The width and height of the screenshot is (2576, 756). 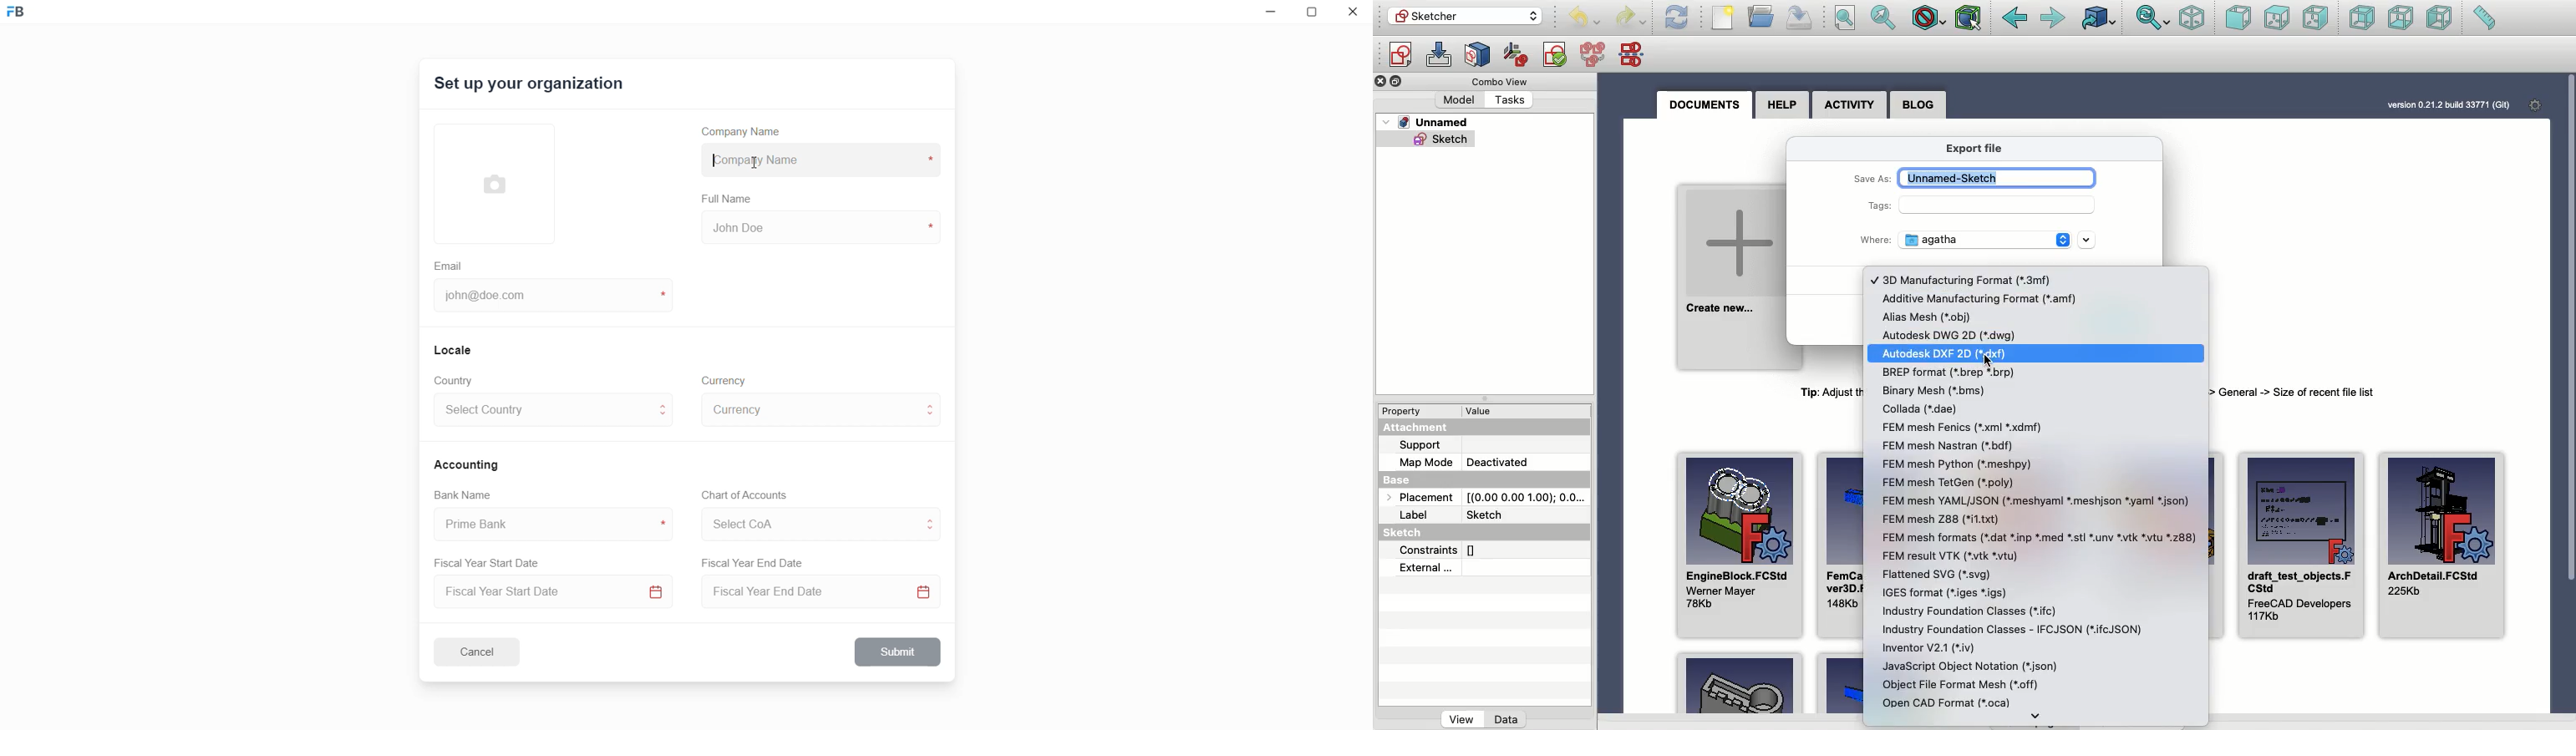 I want to click on Open, so click(x=1762, y=15).